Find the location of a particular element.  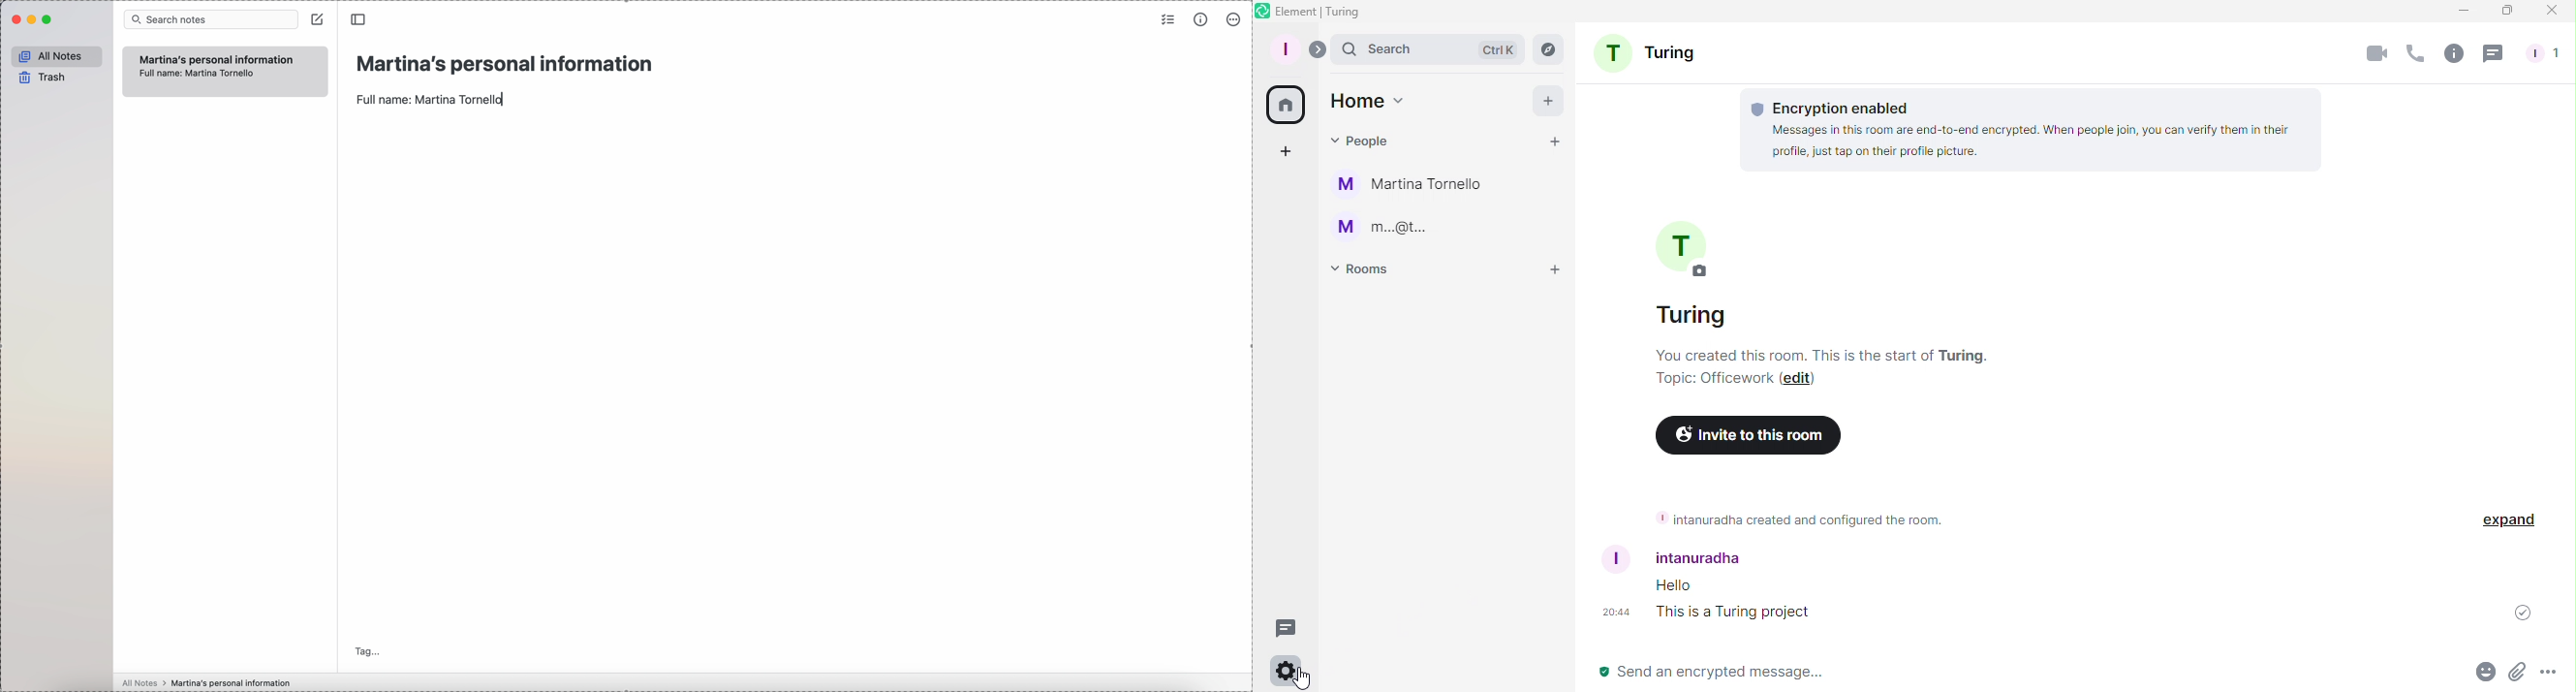

title: Martina's personal information is located at coordinates (504, 63).